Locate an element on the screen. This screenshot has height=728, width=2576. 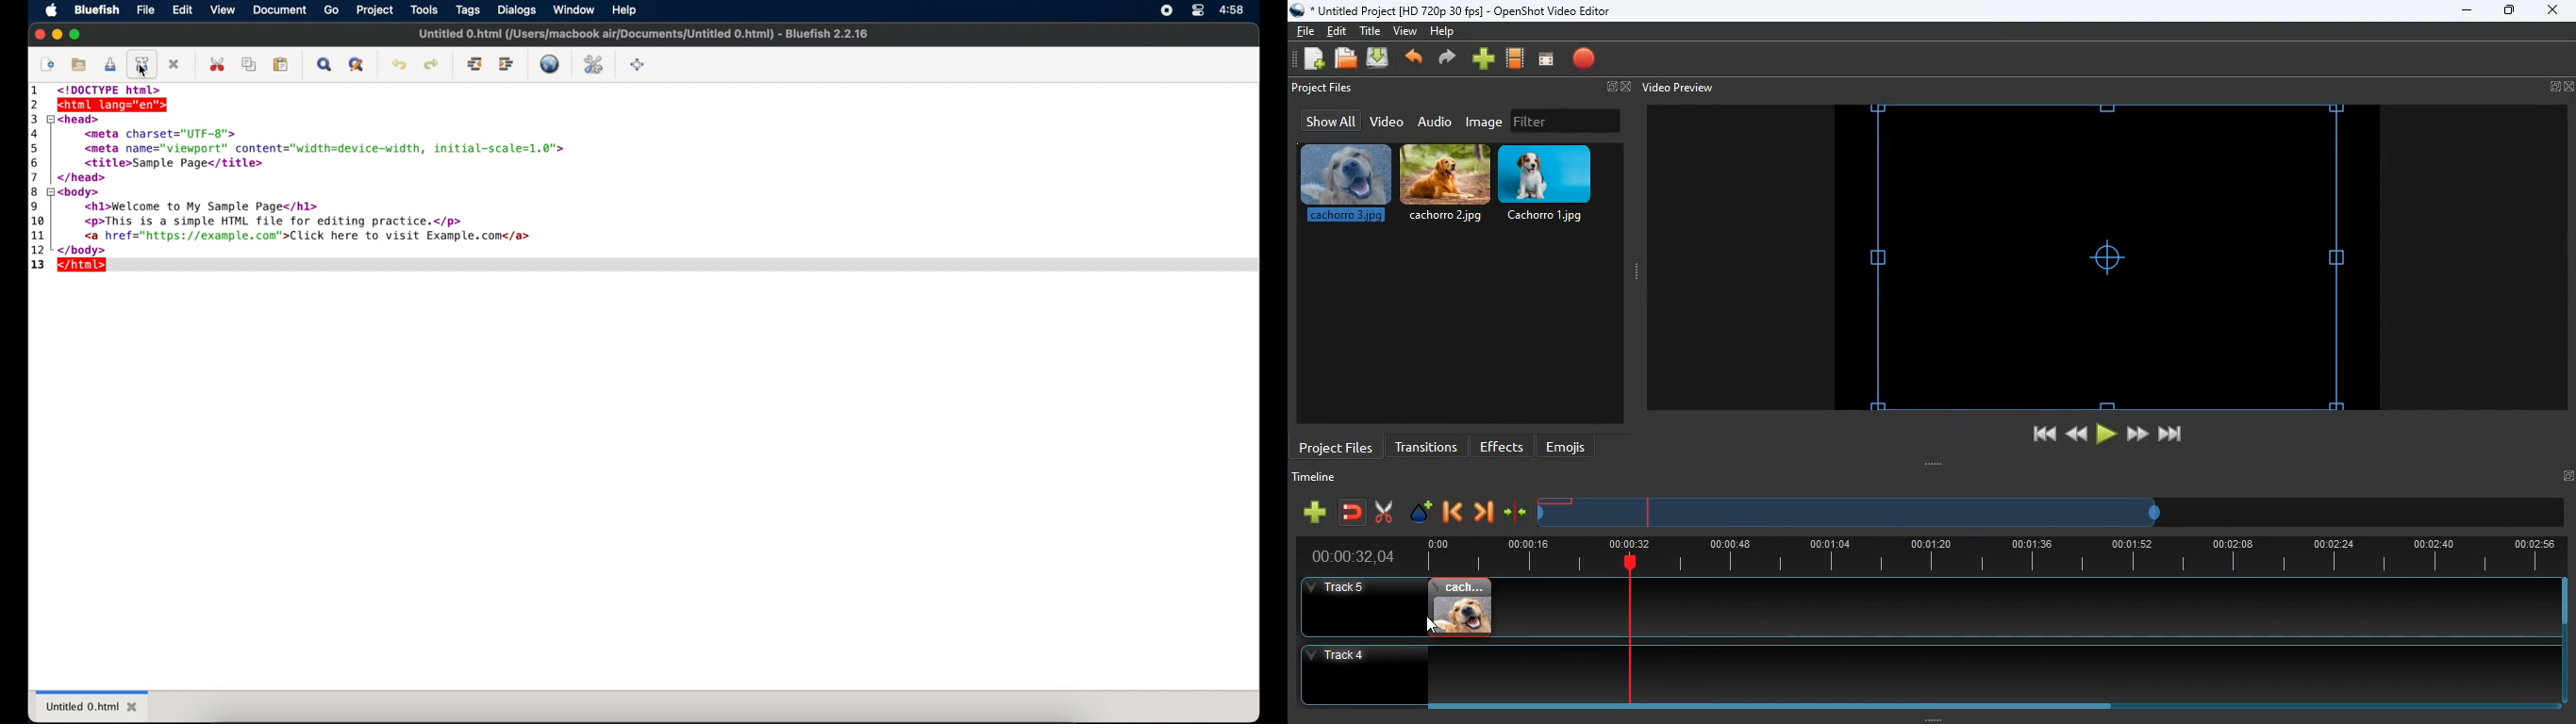
show find bar is located at coordinates (325, 64).